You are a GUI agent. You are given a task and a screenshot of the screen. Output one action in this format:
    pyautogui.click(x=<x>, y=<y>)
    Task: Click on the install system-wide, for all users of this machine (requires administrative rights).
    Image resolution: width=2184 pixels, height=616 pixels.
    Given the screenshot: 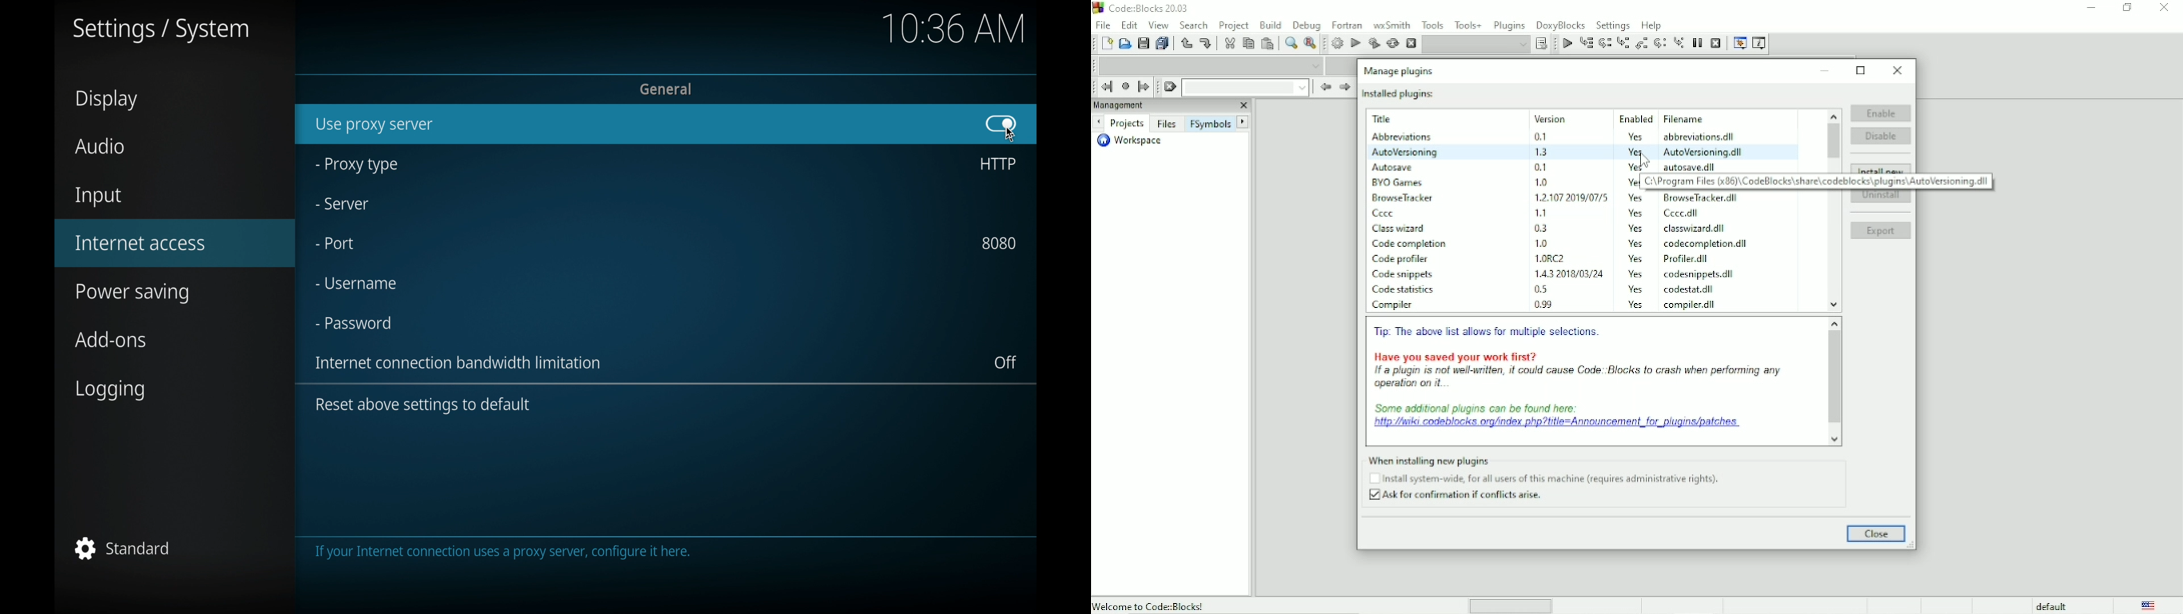 What is the action you would take?
    pyautogui.click(x=1550, y=479)
    